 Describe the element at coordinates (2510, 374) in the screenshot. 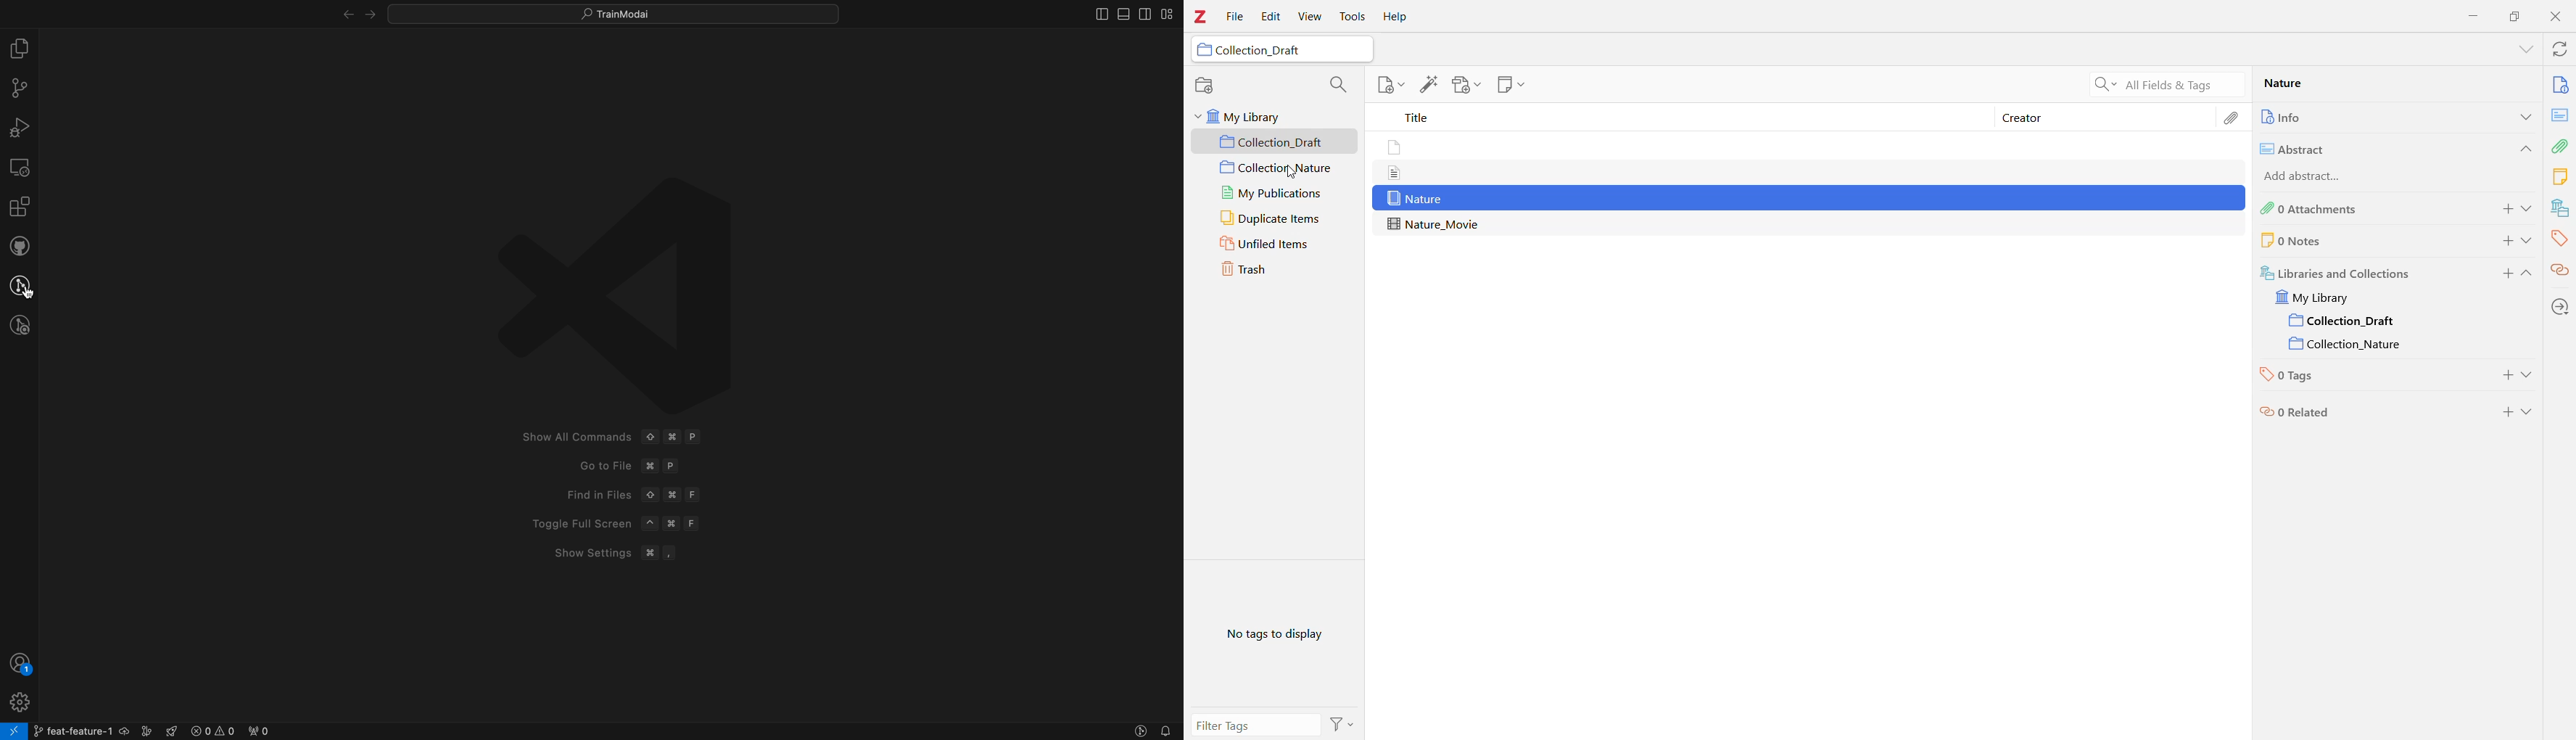

I see `Add` at that location.